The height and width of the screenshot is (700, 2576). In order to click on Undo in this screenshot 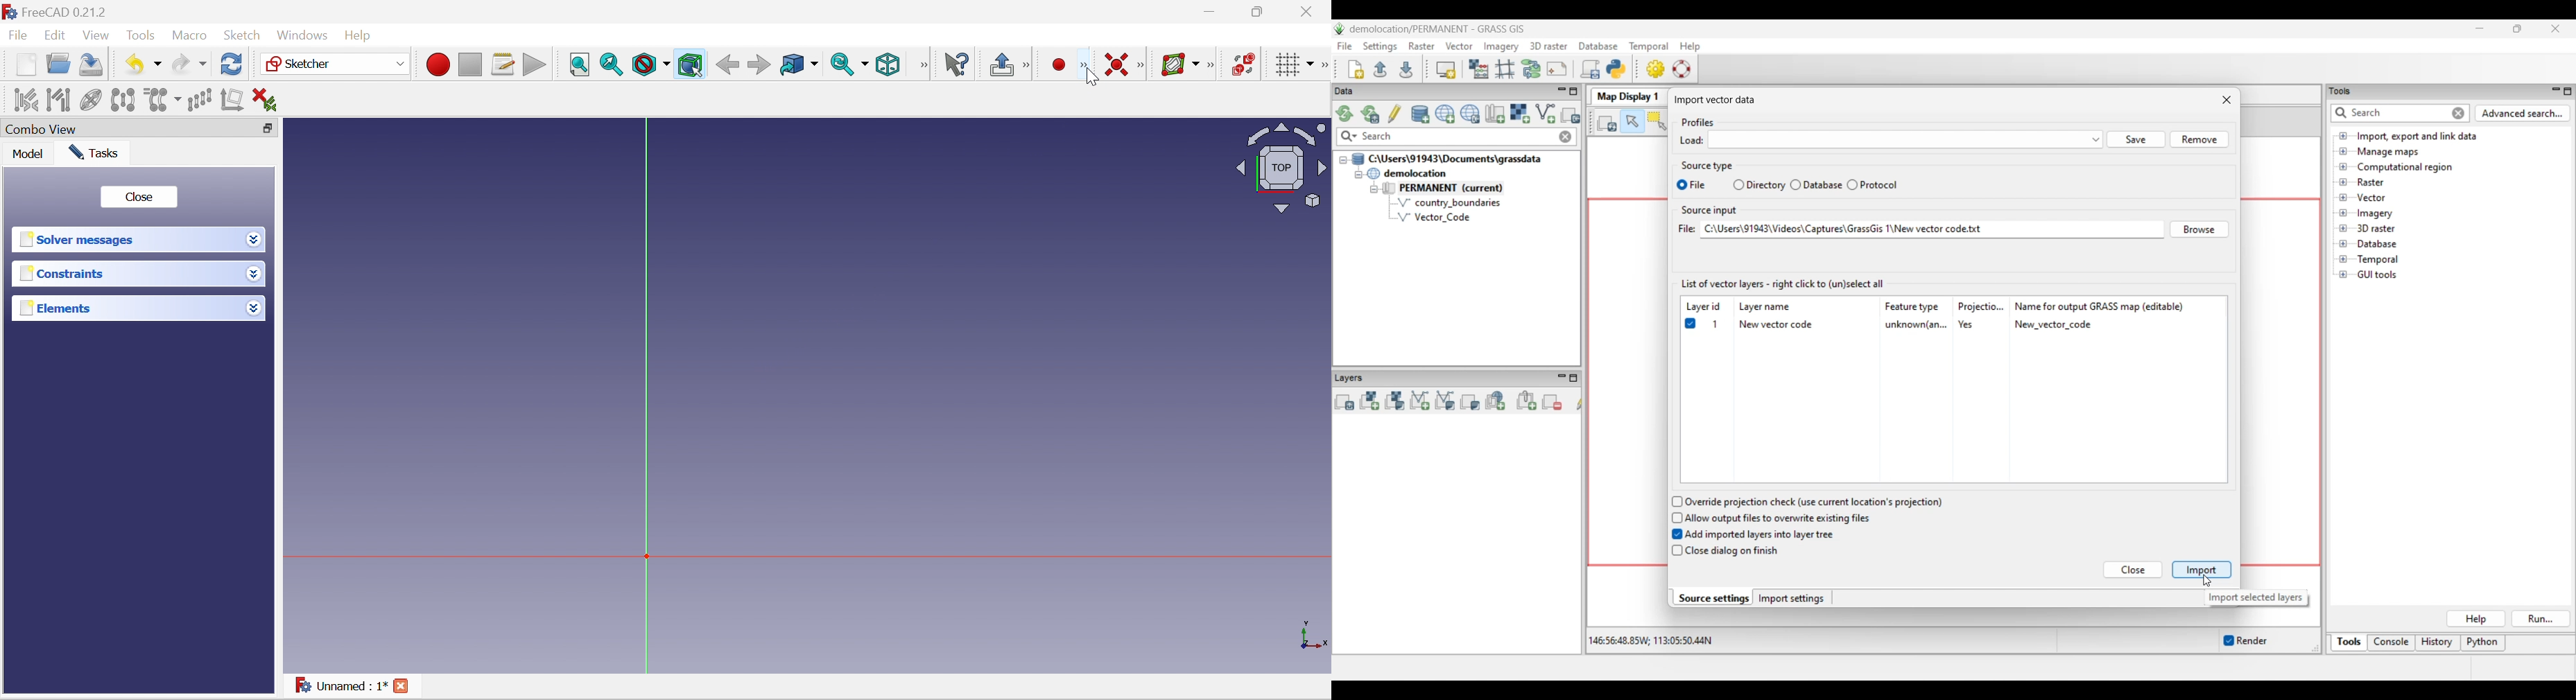, I will do `click(142, 65)`.